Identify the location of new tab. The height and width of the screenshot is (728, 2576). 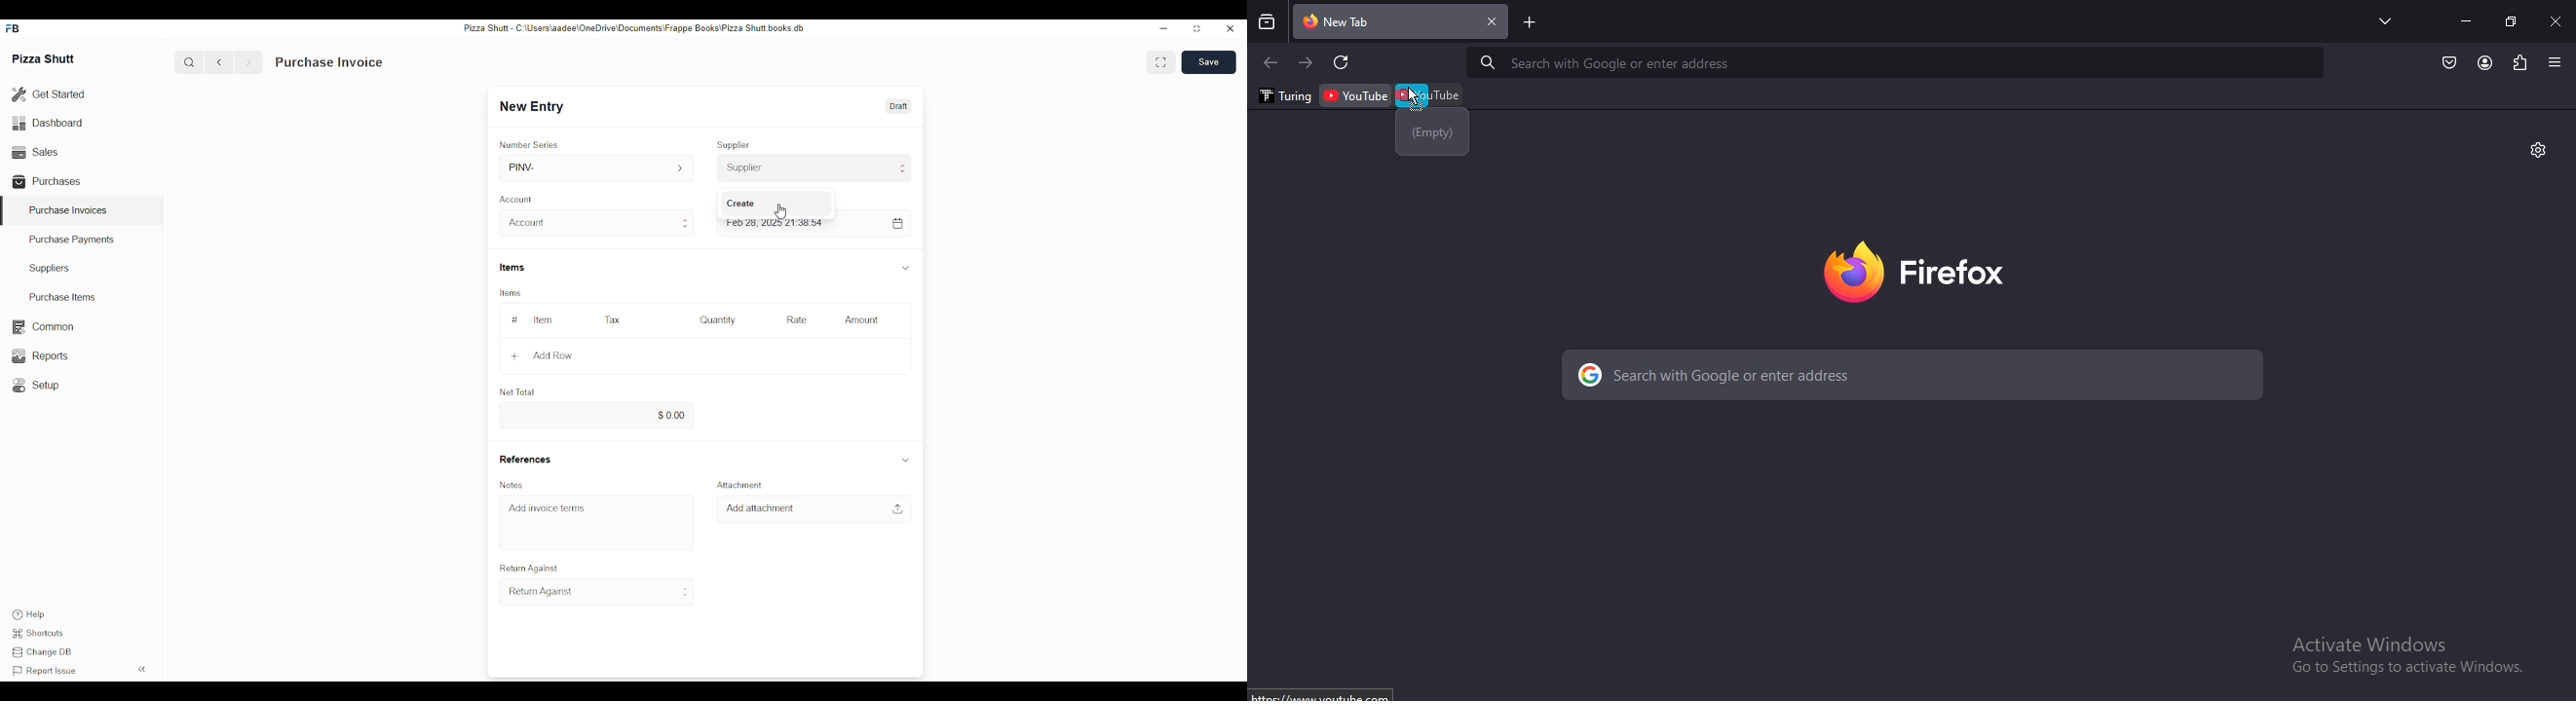
(1531, 24).